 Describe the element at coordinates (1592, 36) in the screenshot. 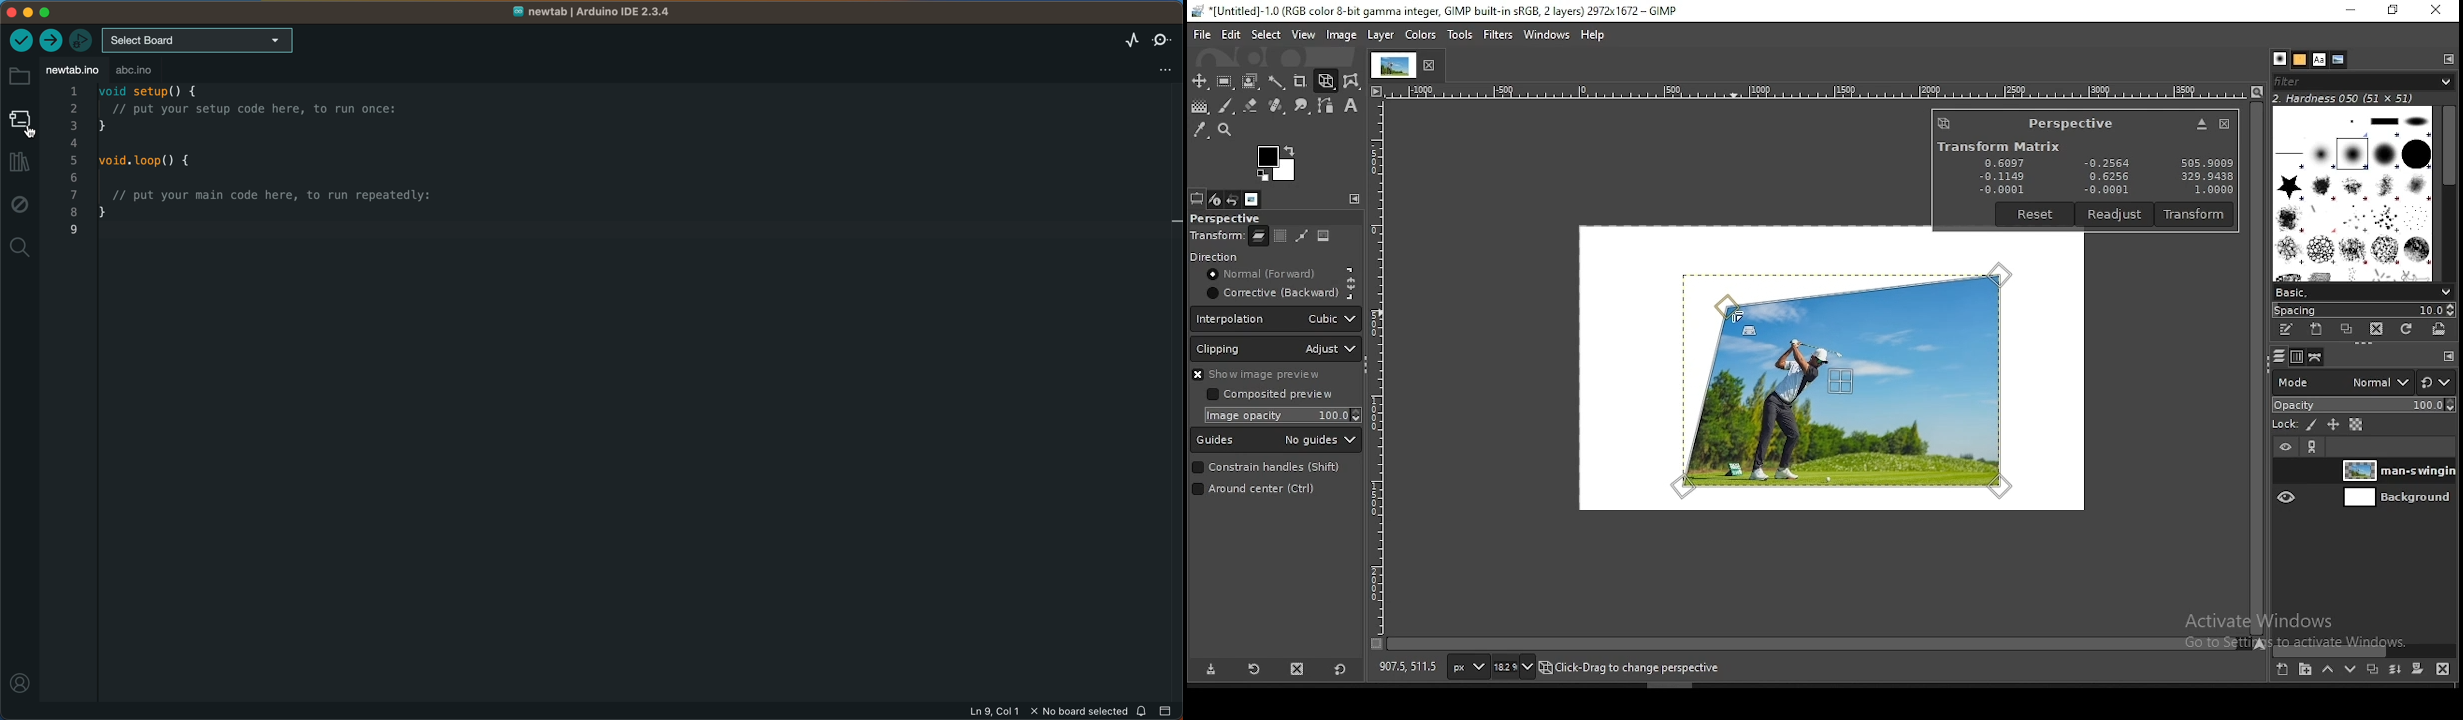

I see `help` at that location.